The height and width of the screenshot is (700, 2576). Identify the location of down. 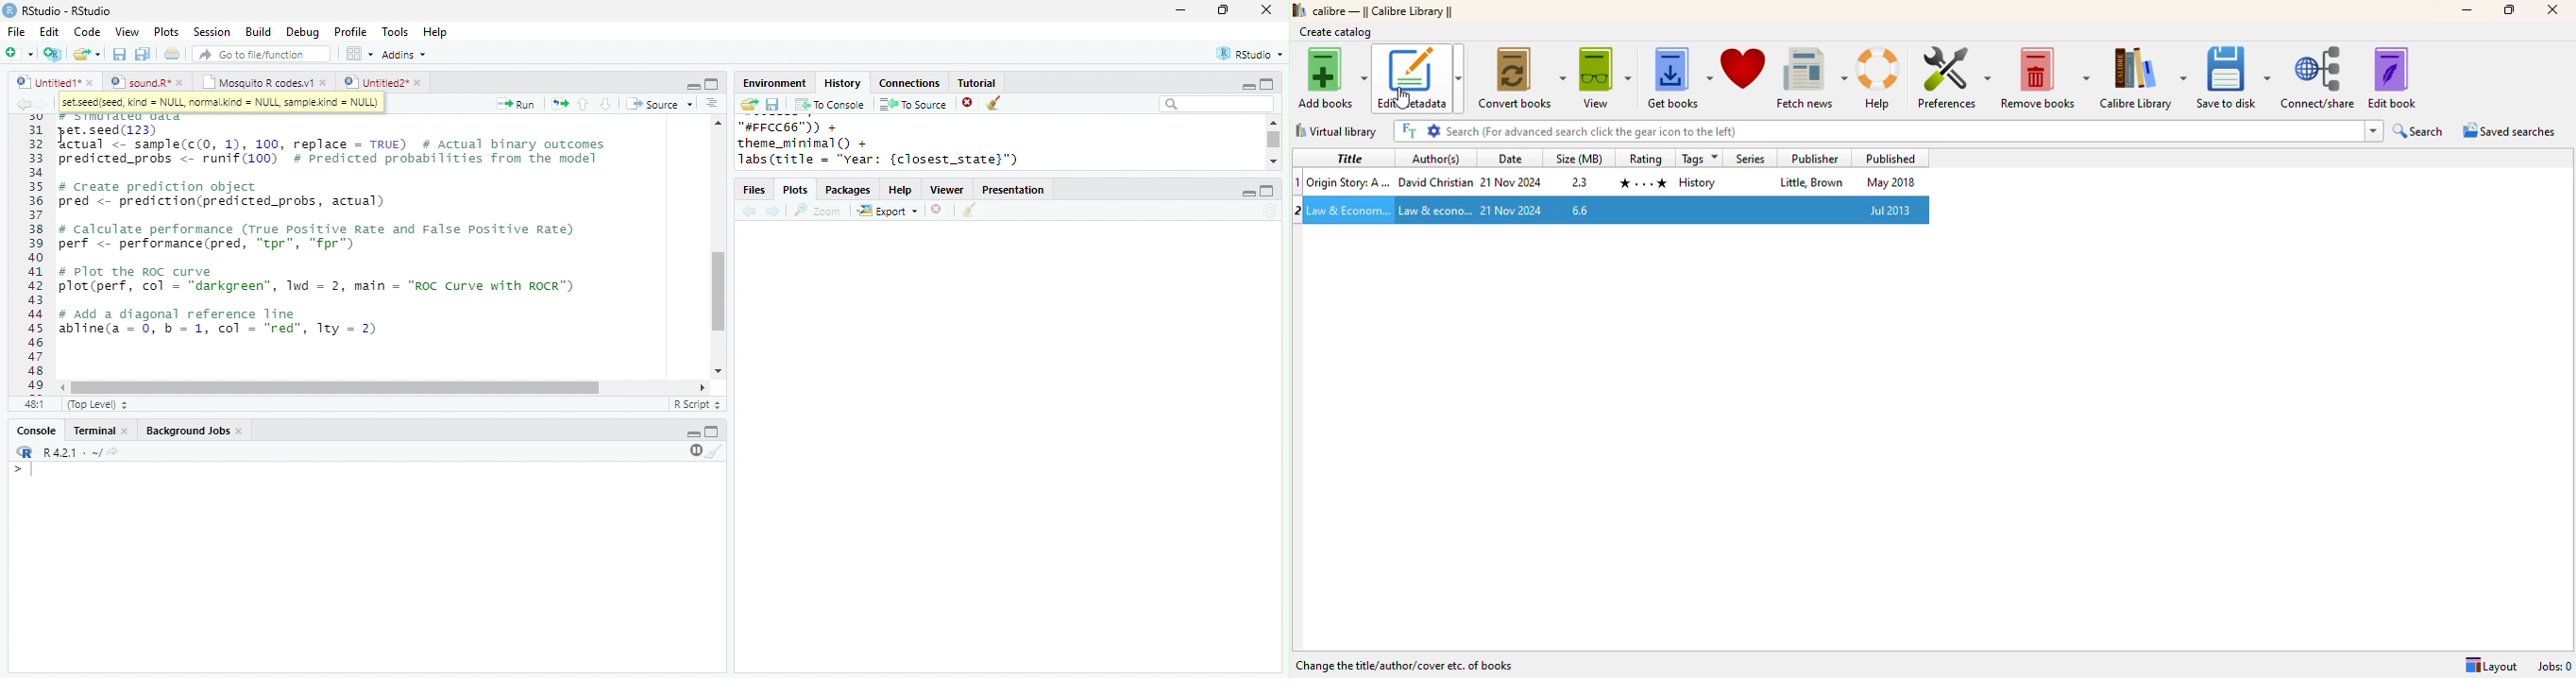
(604, 104).